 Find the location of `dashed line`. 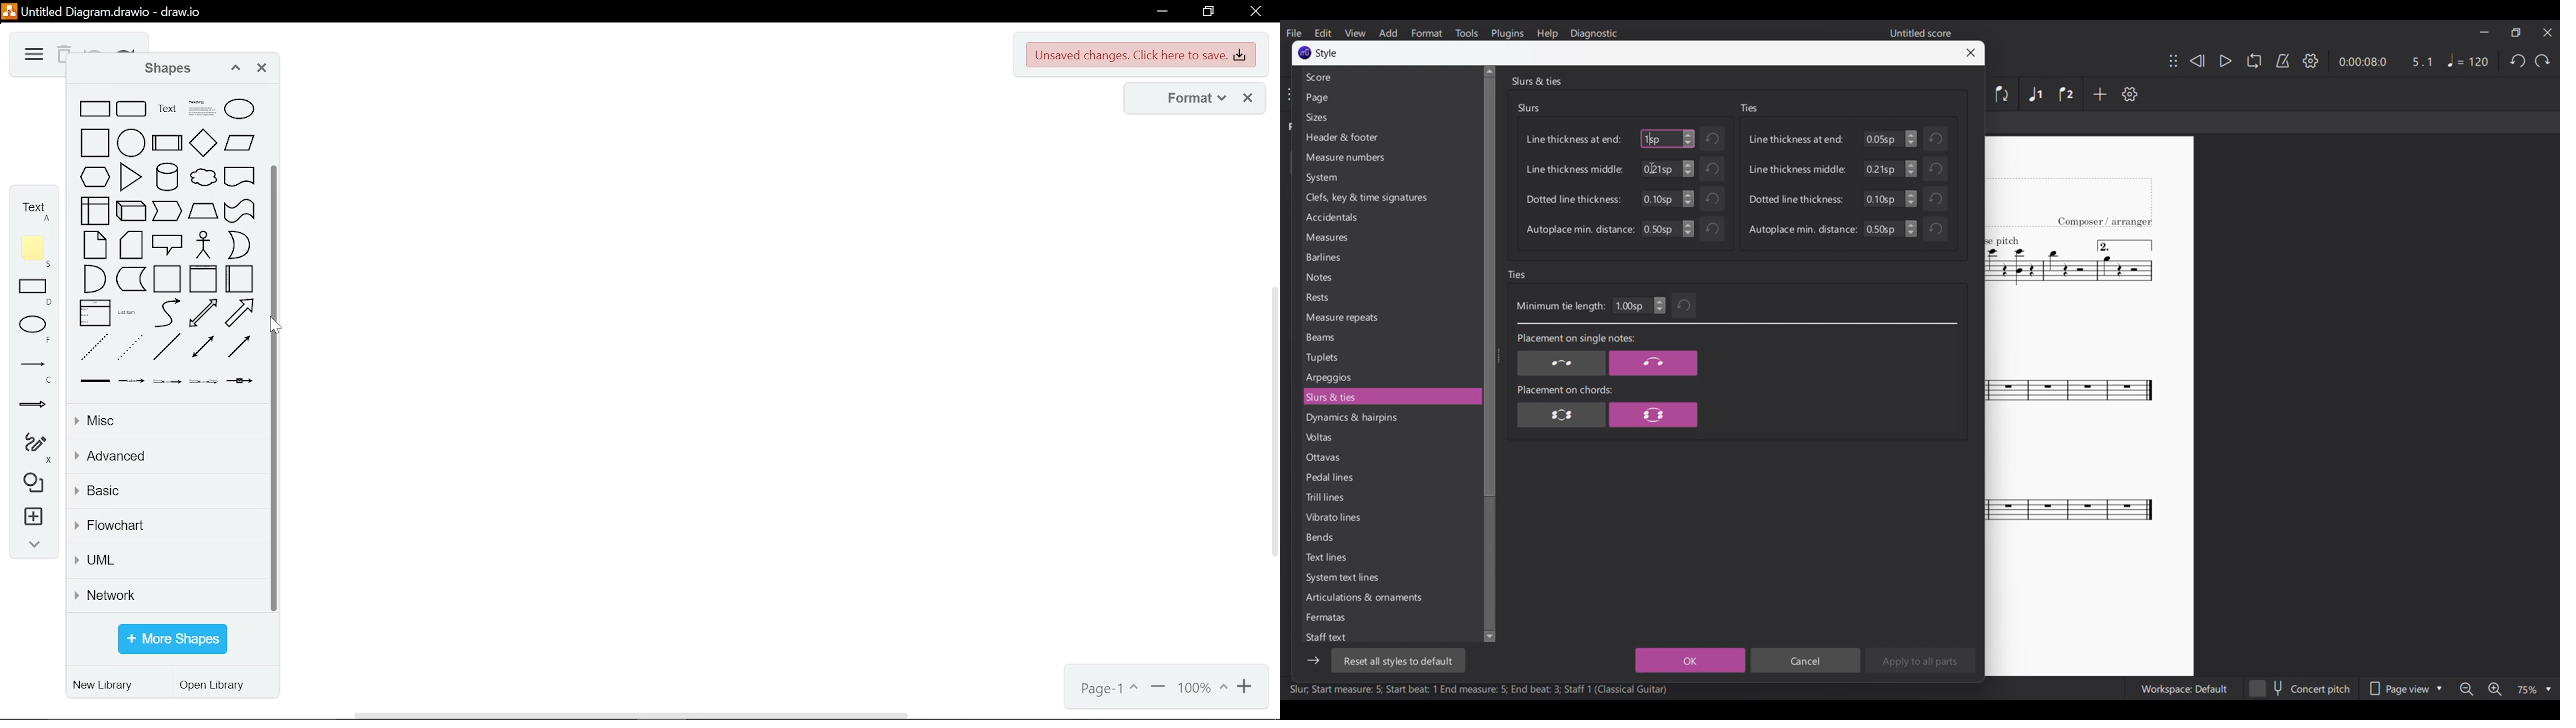

dashed line is located at coordinates (95, 347).